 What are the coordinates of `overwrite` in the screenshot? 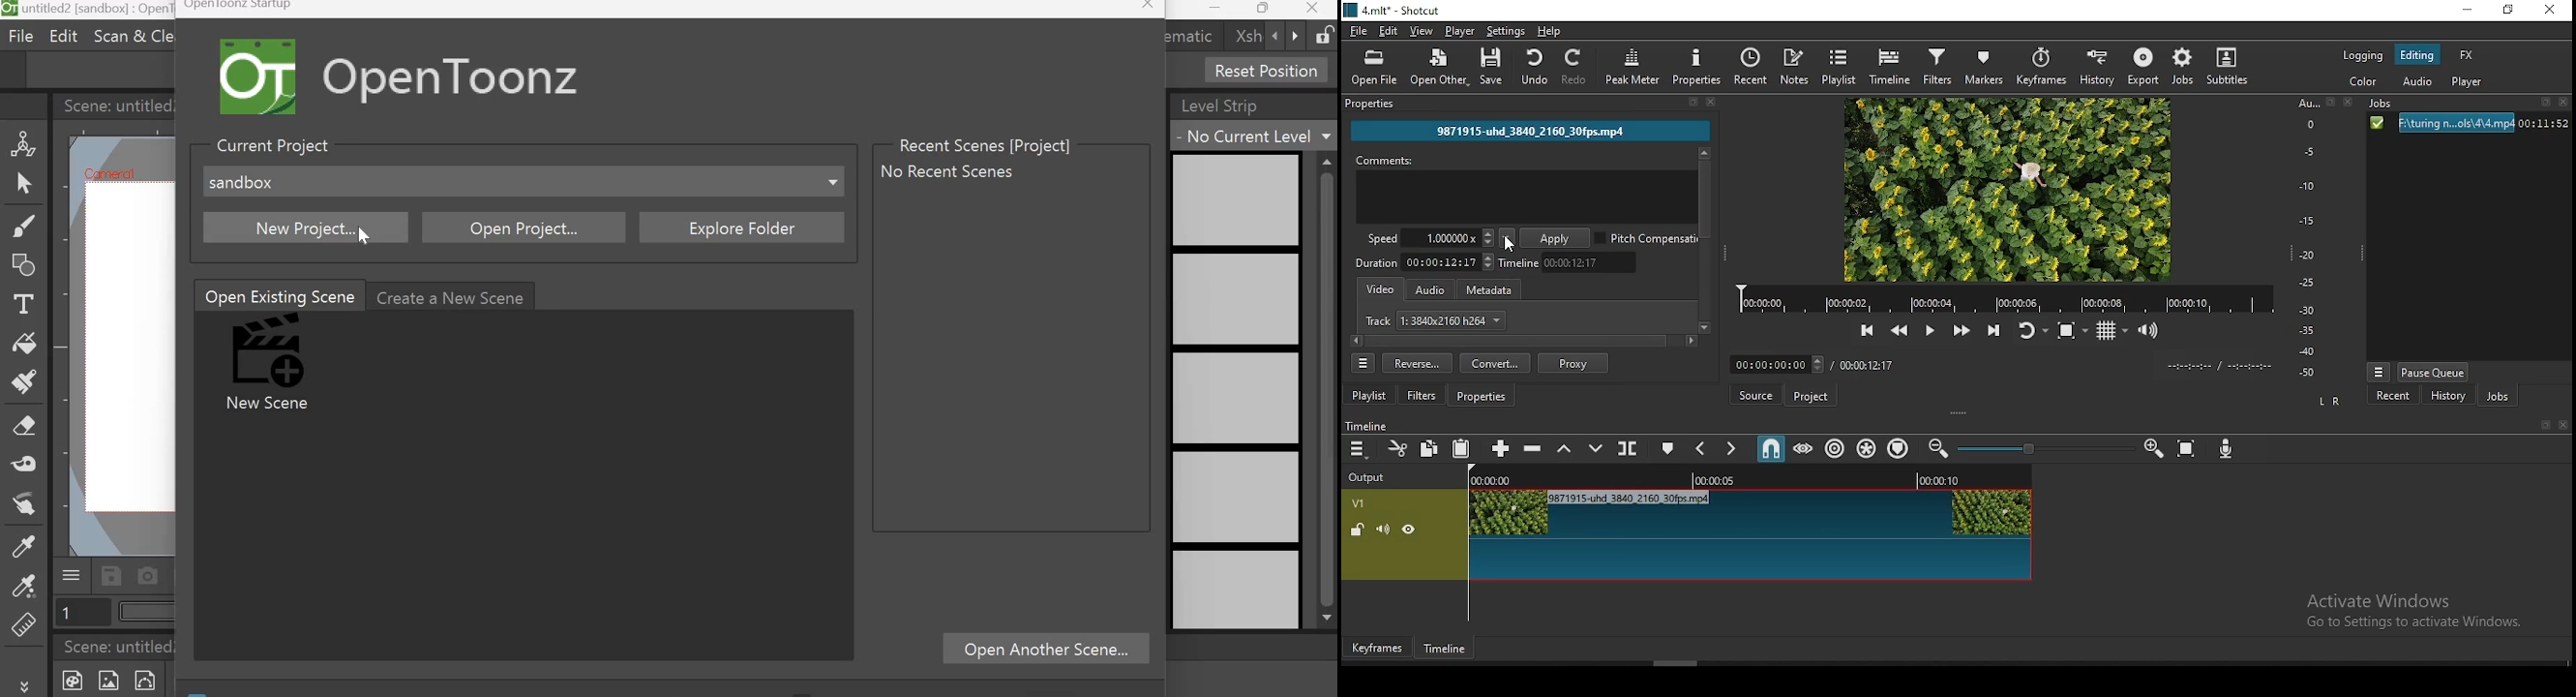 It's located at (1592, 446).